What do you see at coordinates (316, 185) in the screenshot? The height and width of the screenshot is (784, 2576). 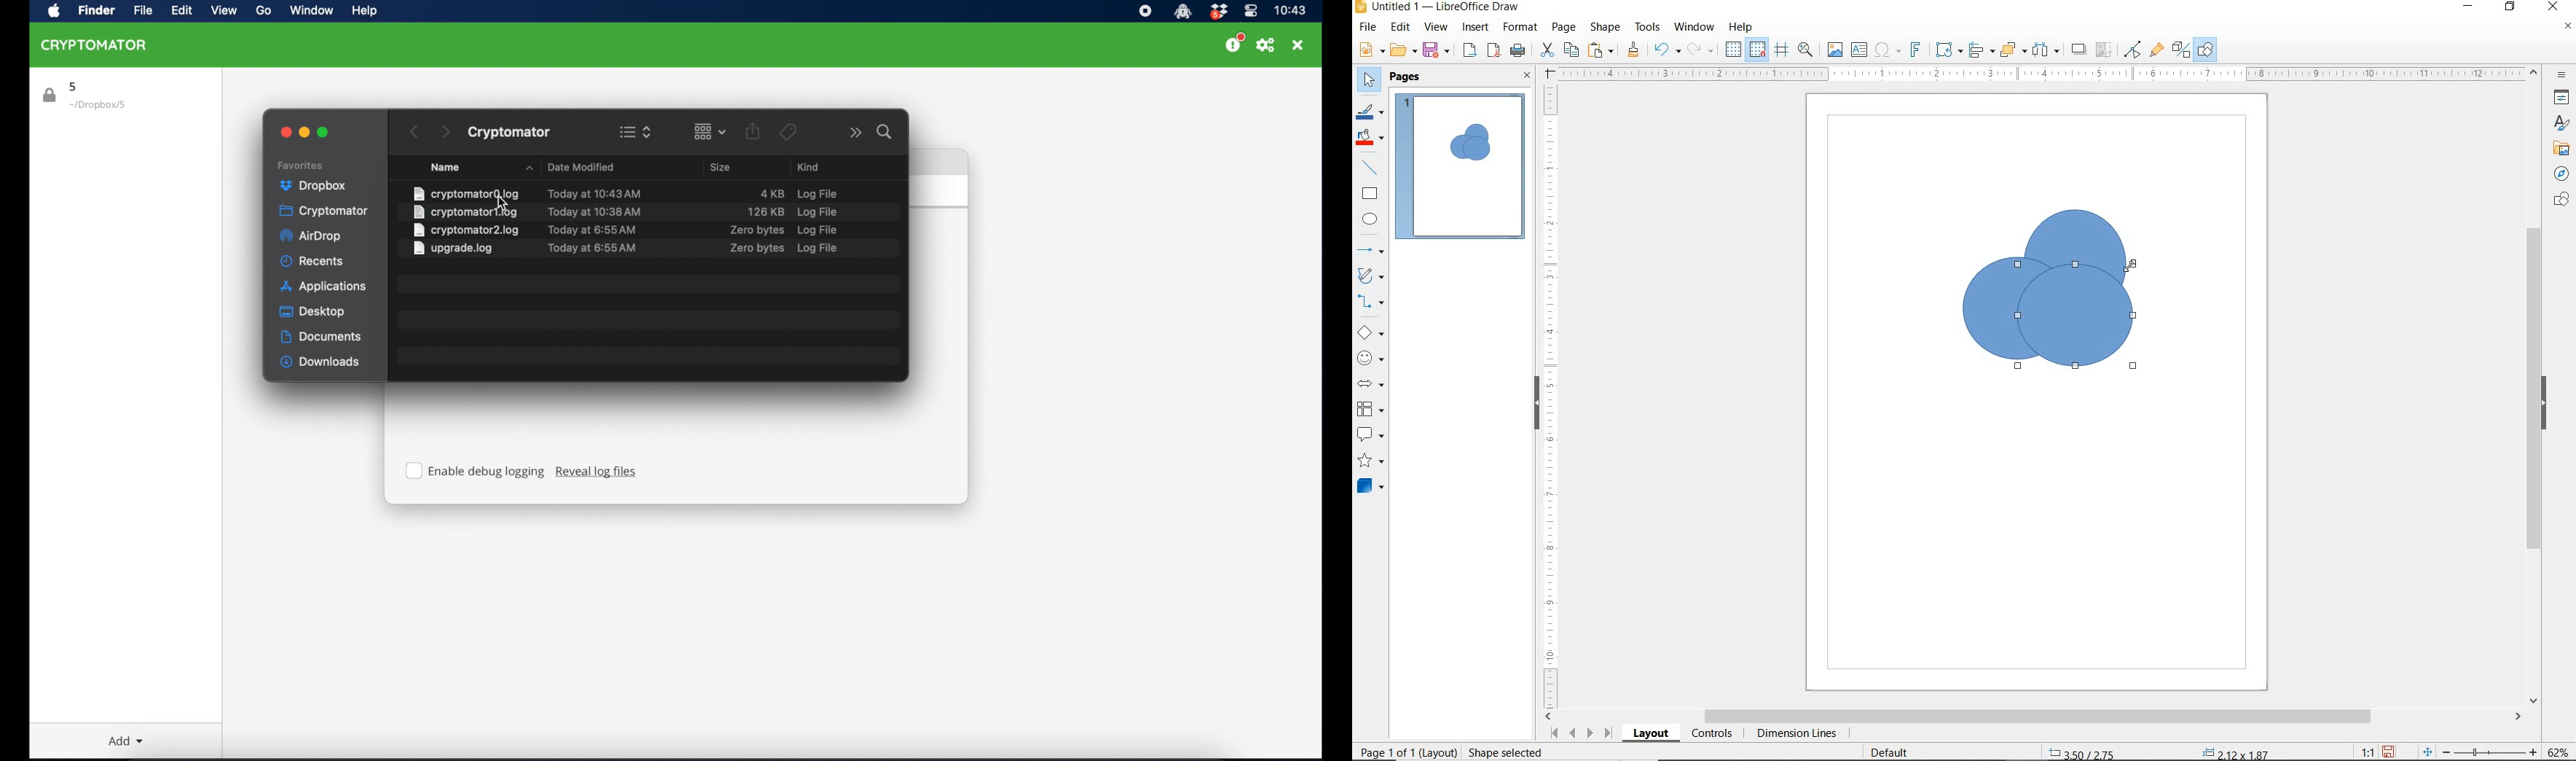 I see `dropbox` at bounding box center [316, 185].